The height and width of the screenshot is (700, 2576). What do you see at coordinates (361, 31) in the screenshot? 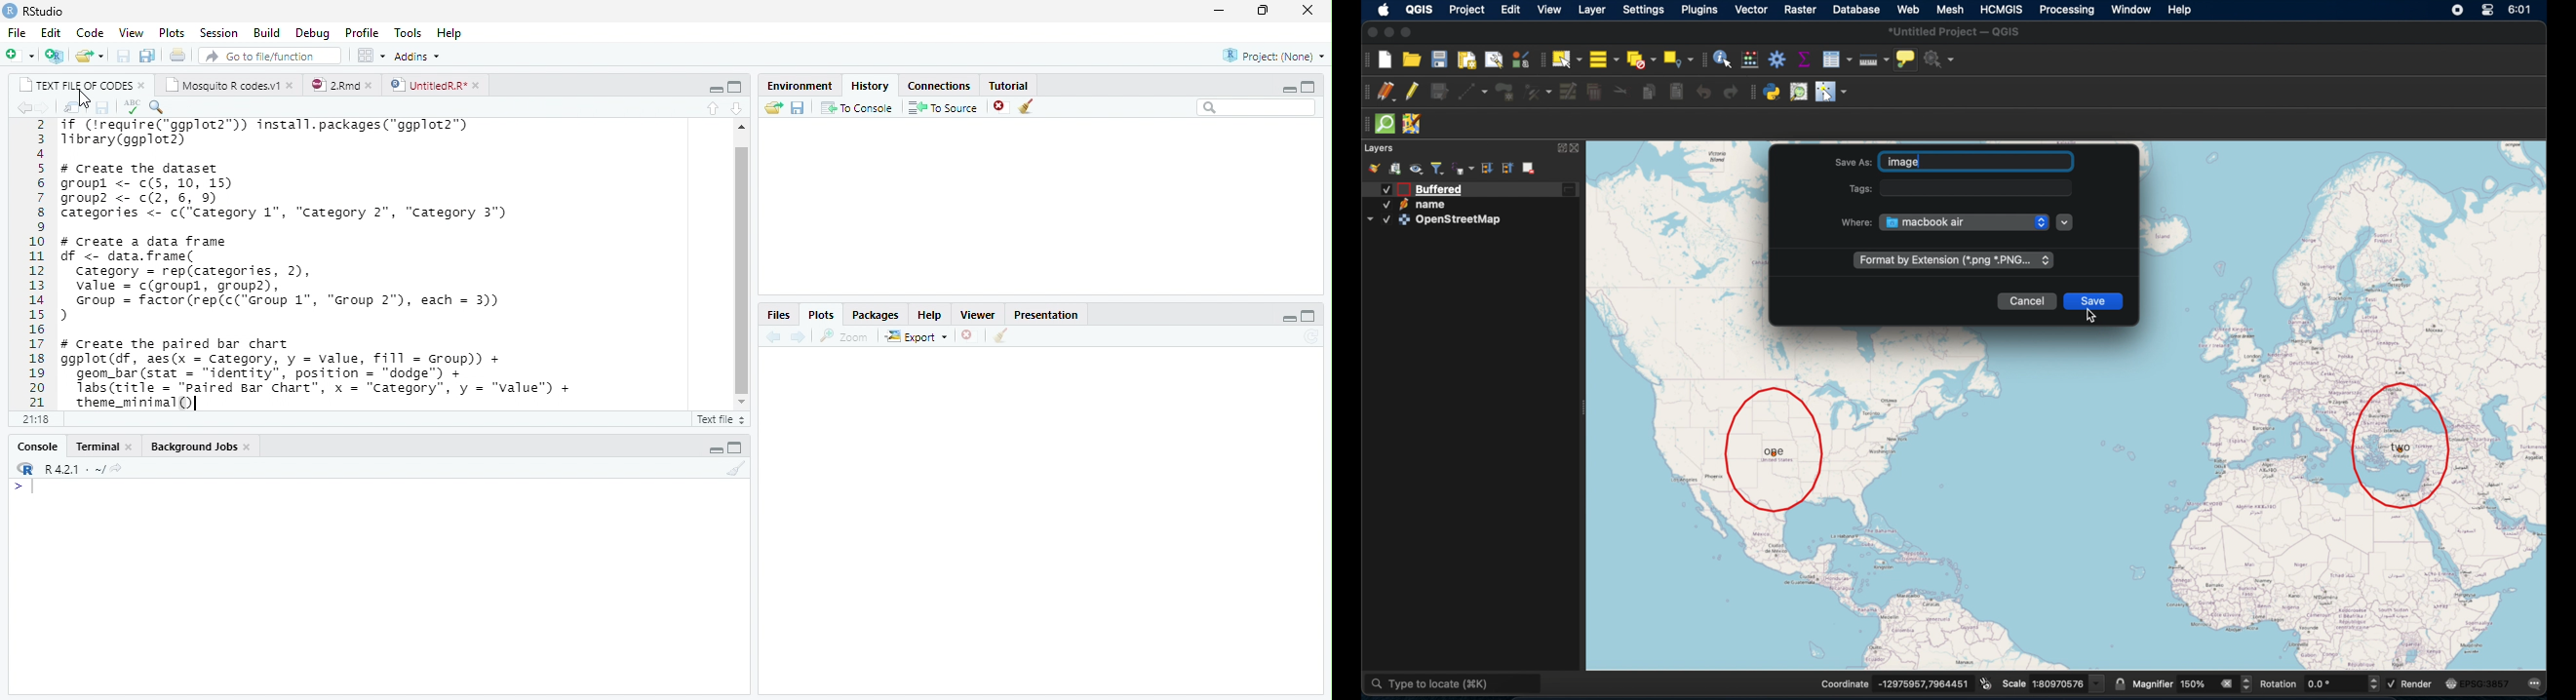
I see `profile` at bounding box center [361, 31].